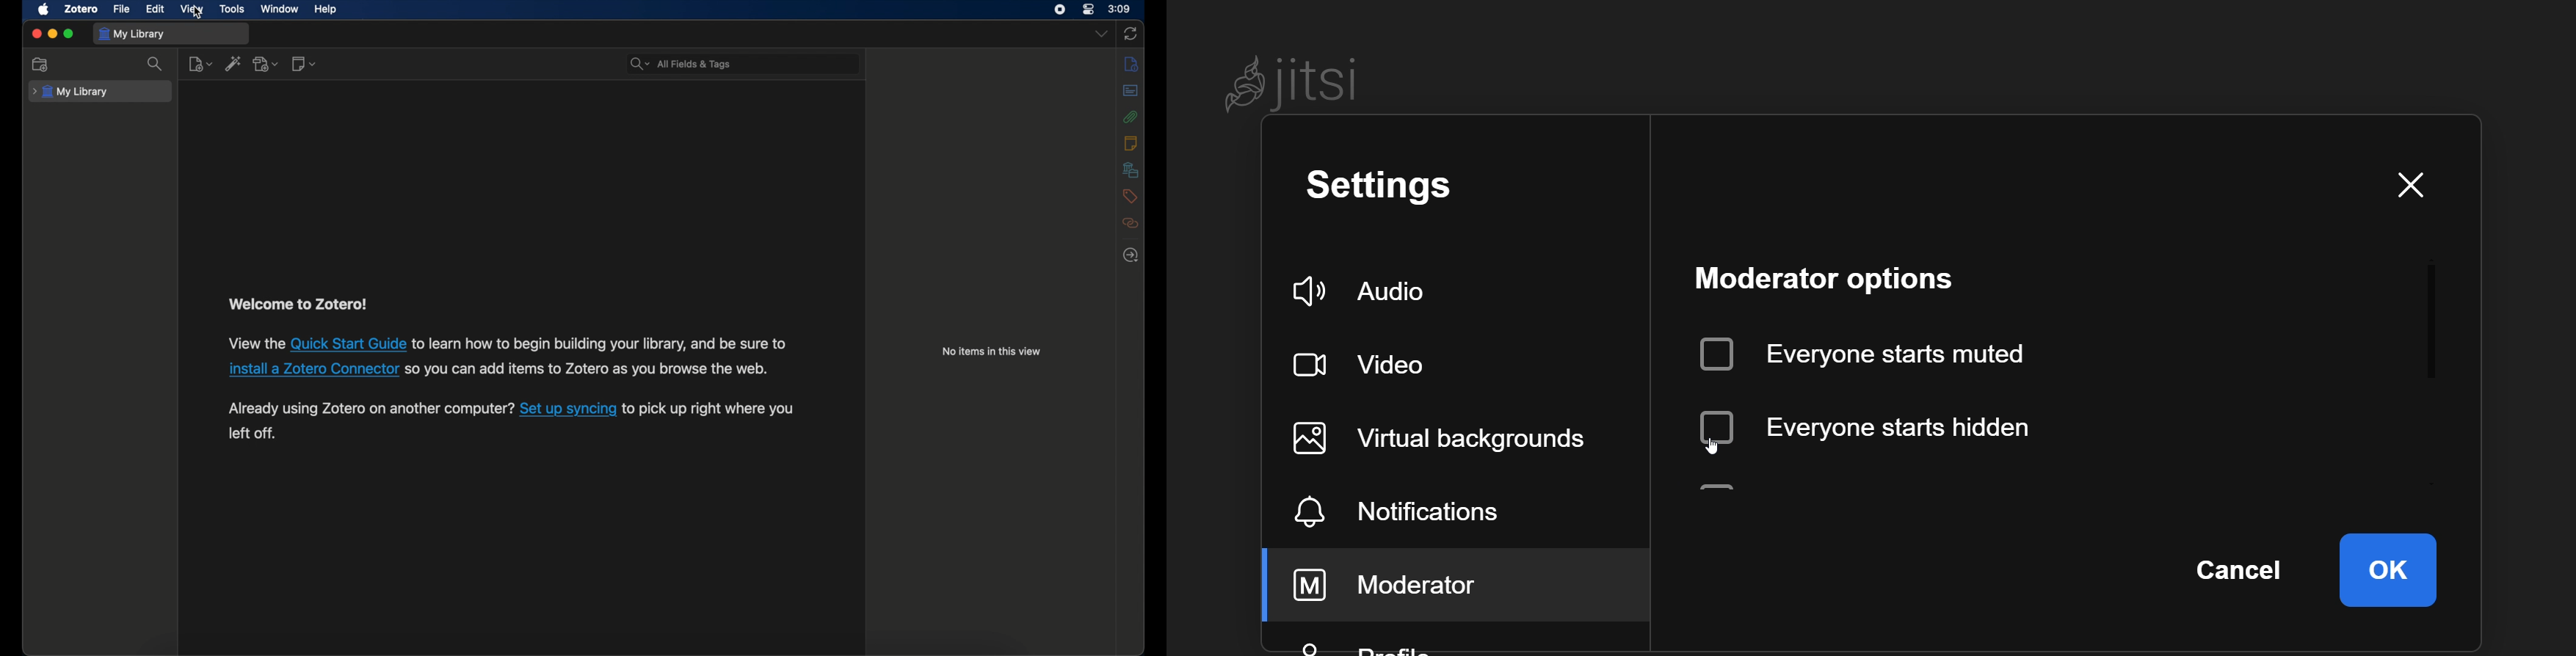  I want to click on abstract, so click(1131, 91).